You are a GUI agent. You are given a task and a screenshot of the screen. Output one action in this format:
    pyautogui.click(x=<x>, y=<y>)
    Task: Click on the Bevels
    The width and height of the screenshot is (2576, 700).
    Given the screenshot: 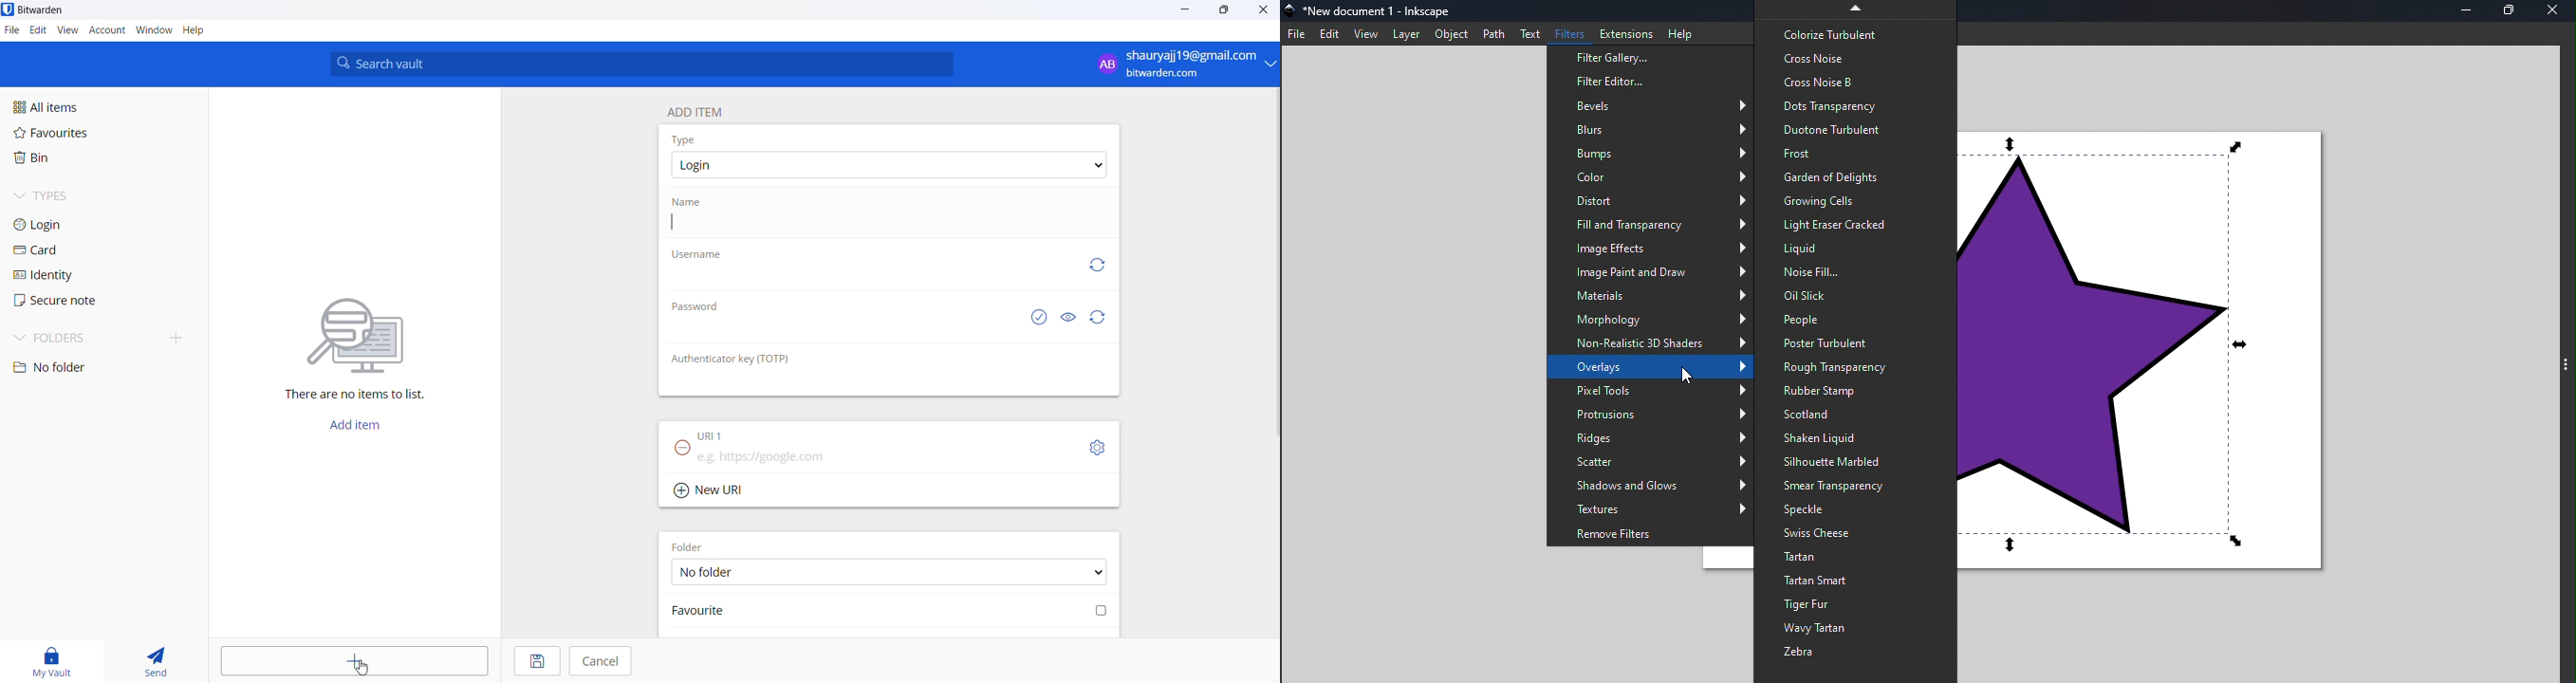 What is the action you would take?
    pyautogui.click(x=1648, y=104)
    